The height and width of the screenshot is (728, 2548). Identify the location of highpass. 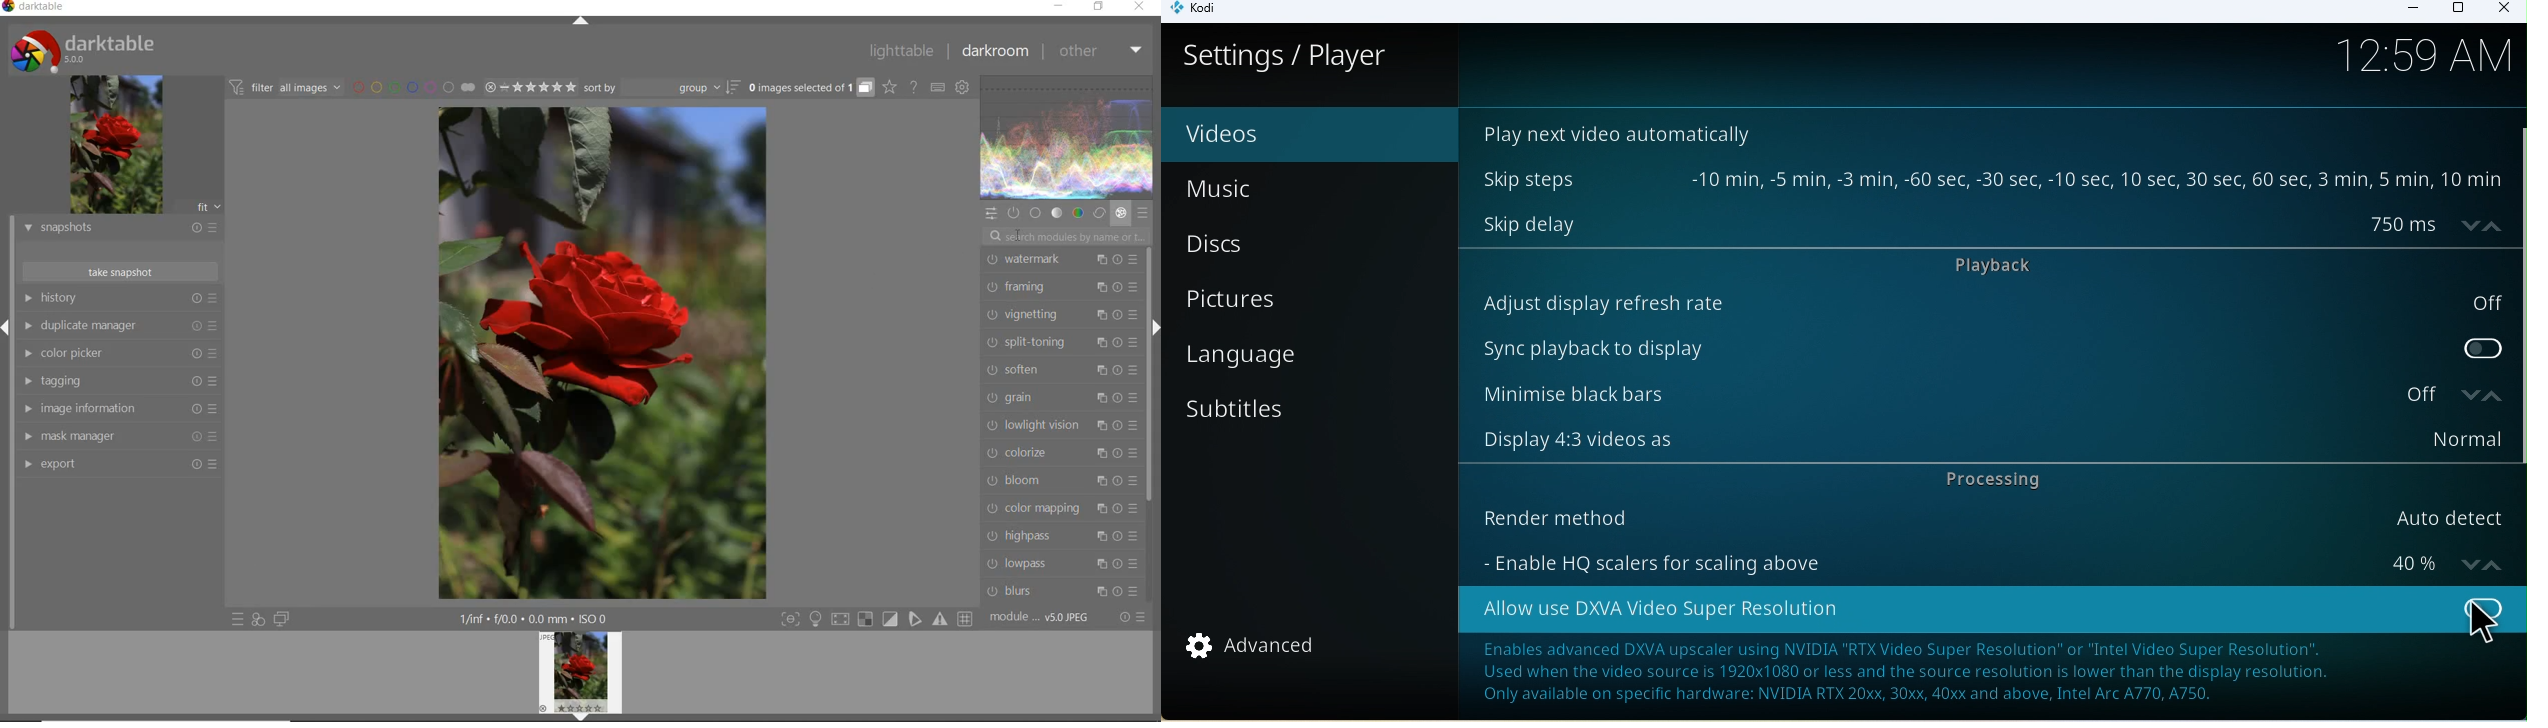
(1064, 536).